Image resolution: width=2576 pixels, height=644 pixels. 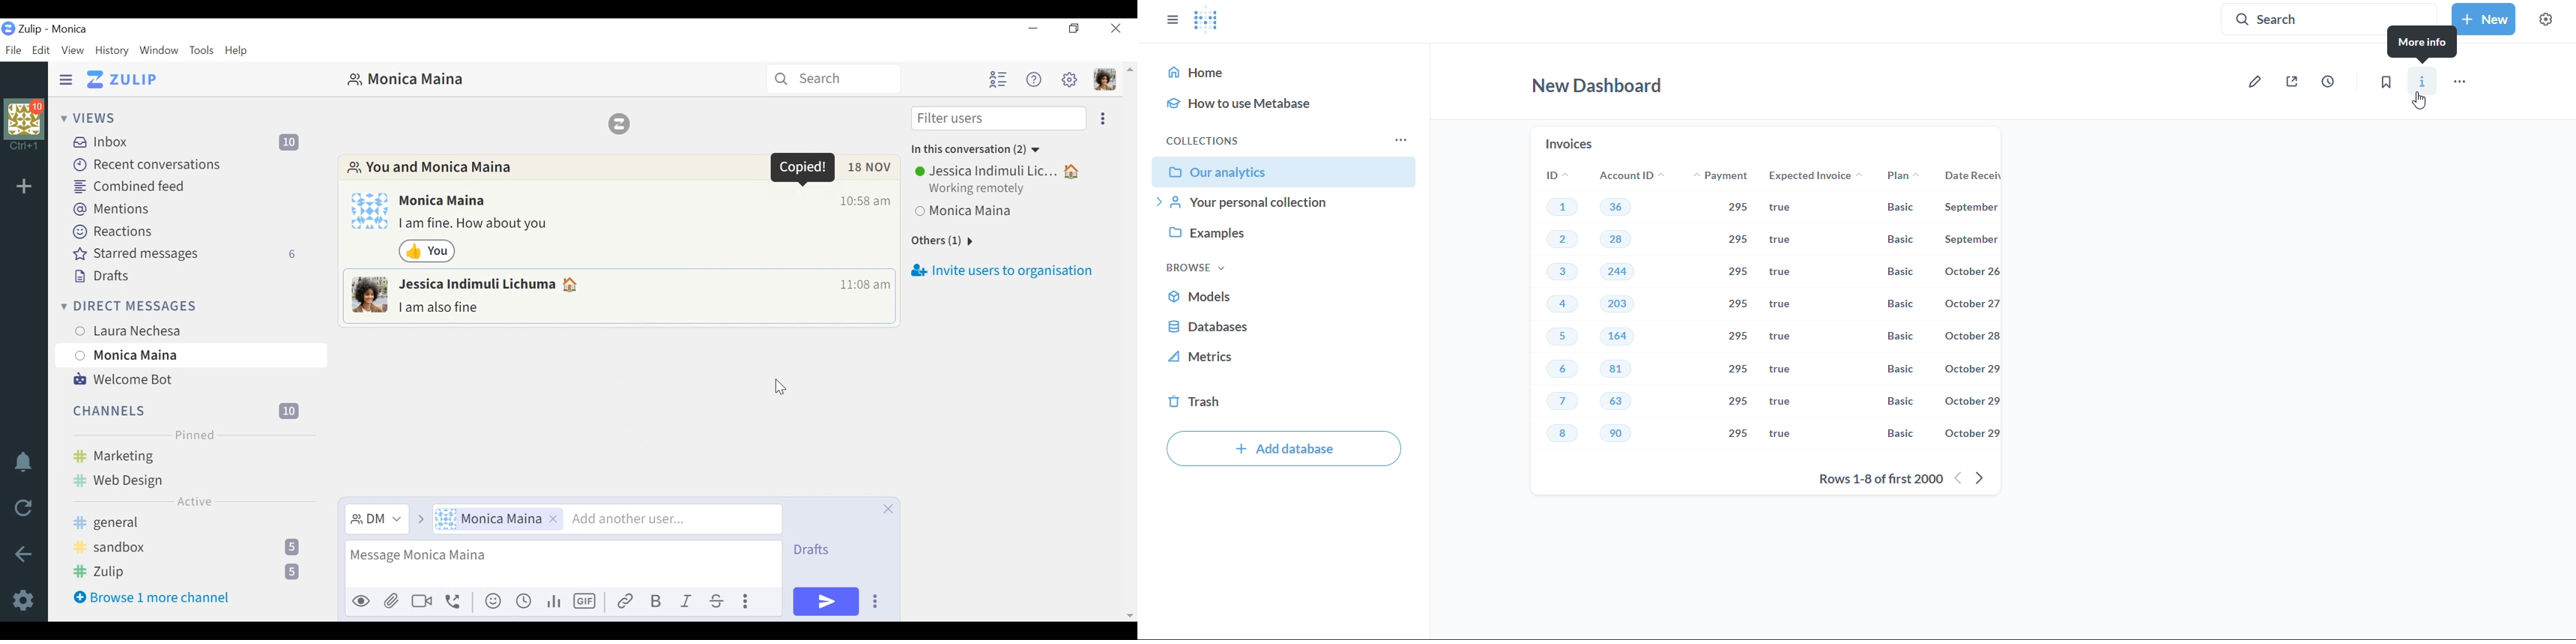 What do you see at coordinates (749, 603) in the screenshot?
I see `Ellipsis` at bounding box center [749, 603].